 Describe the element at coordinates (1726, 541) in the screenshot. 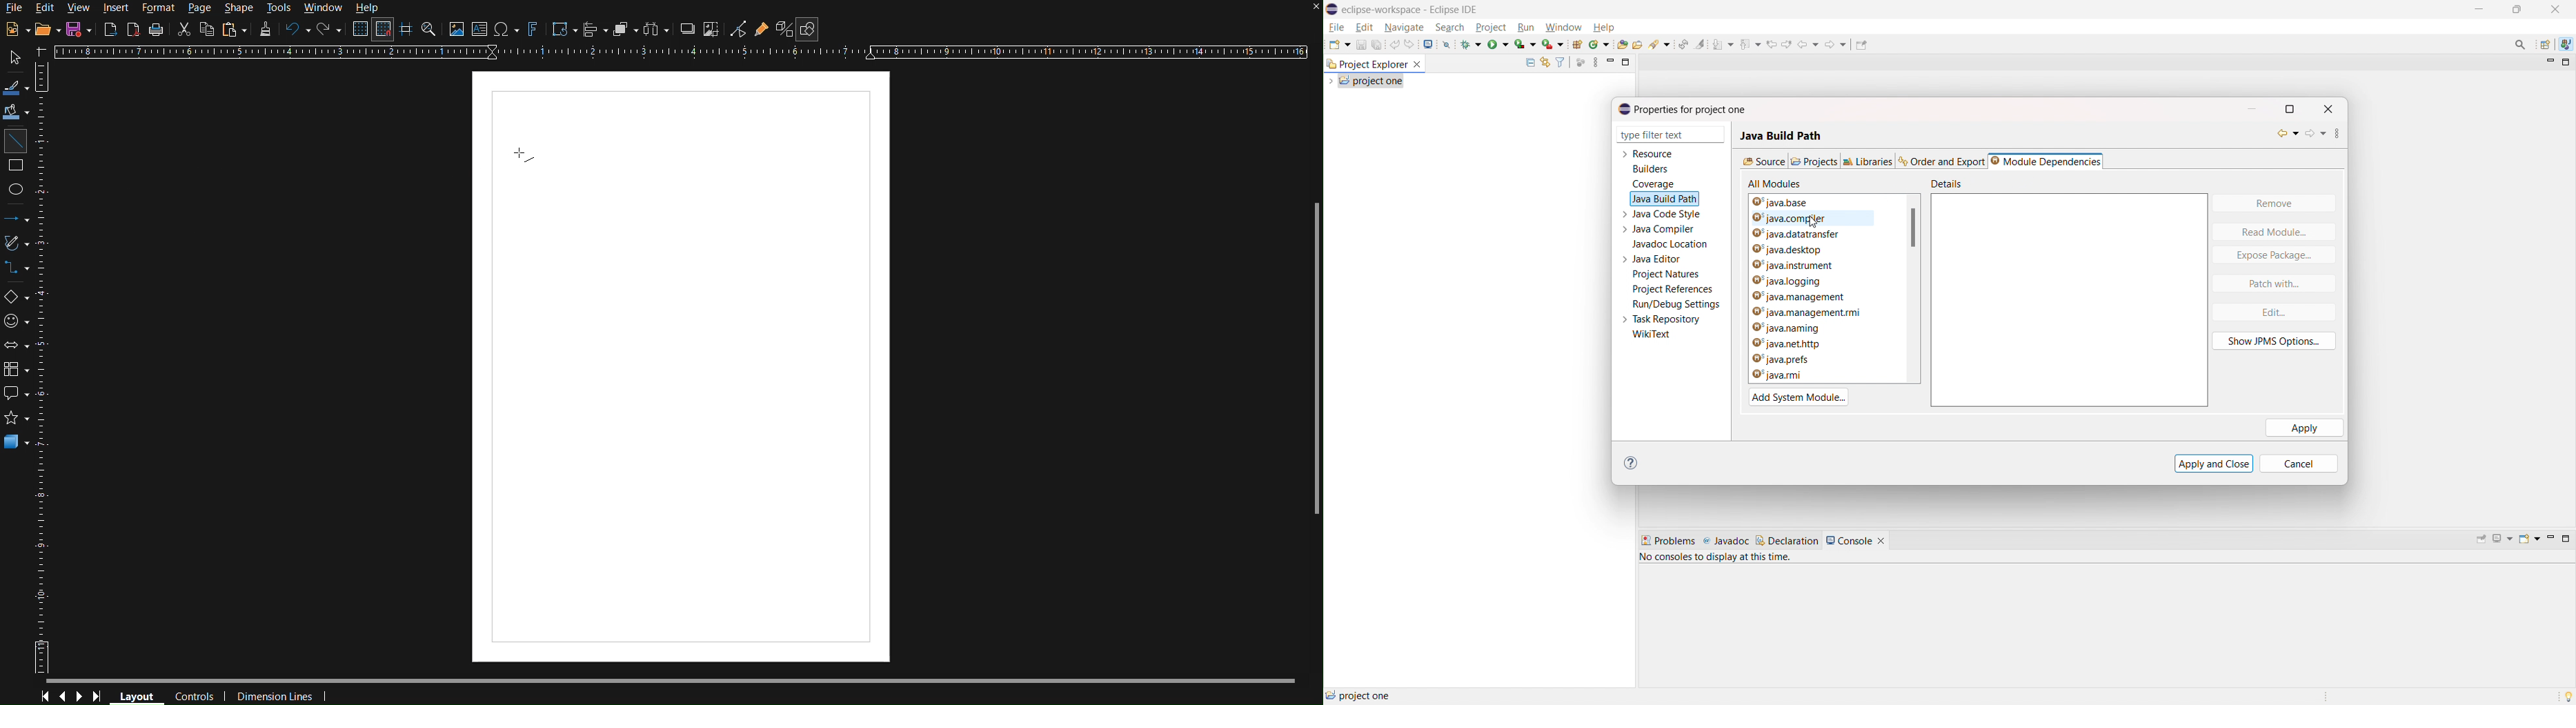

I see `javadoc` at that location.